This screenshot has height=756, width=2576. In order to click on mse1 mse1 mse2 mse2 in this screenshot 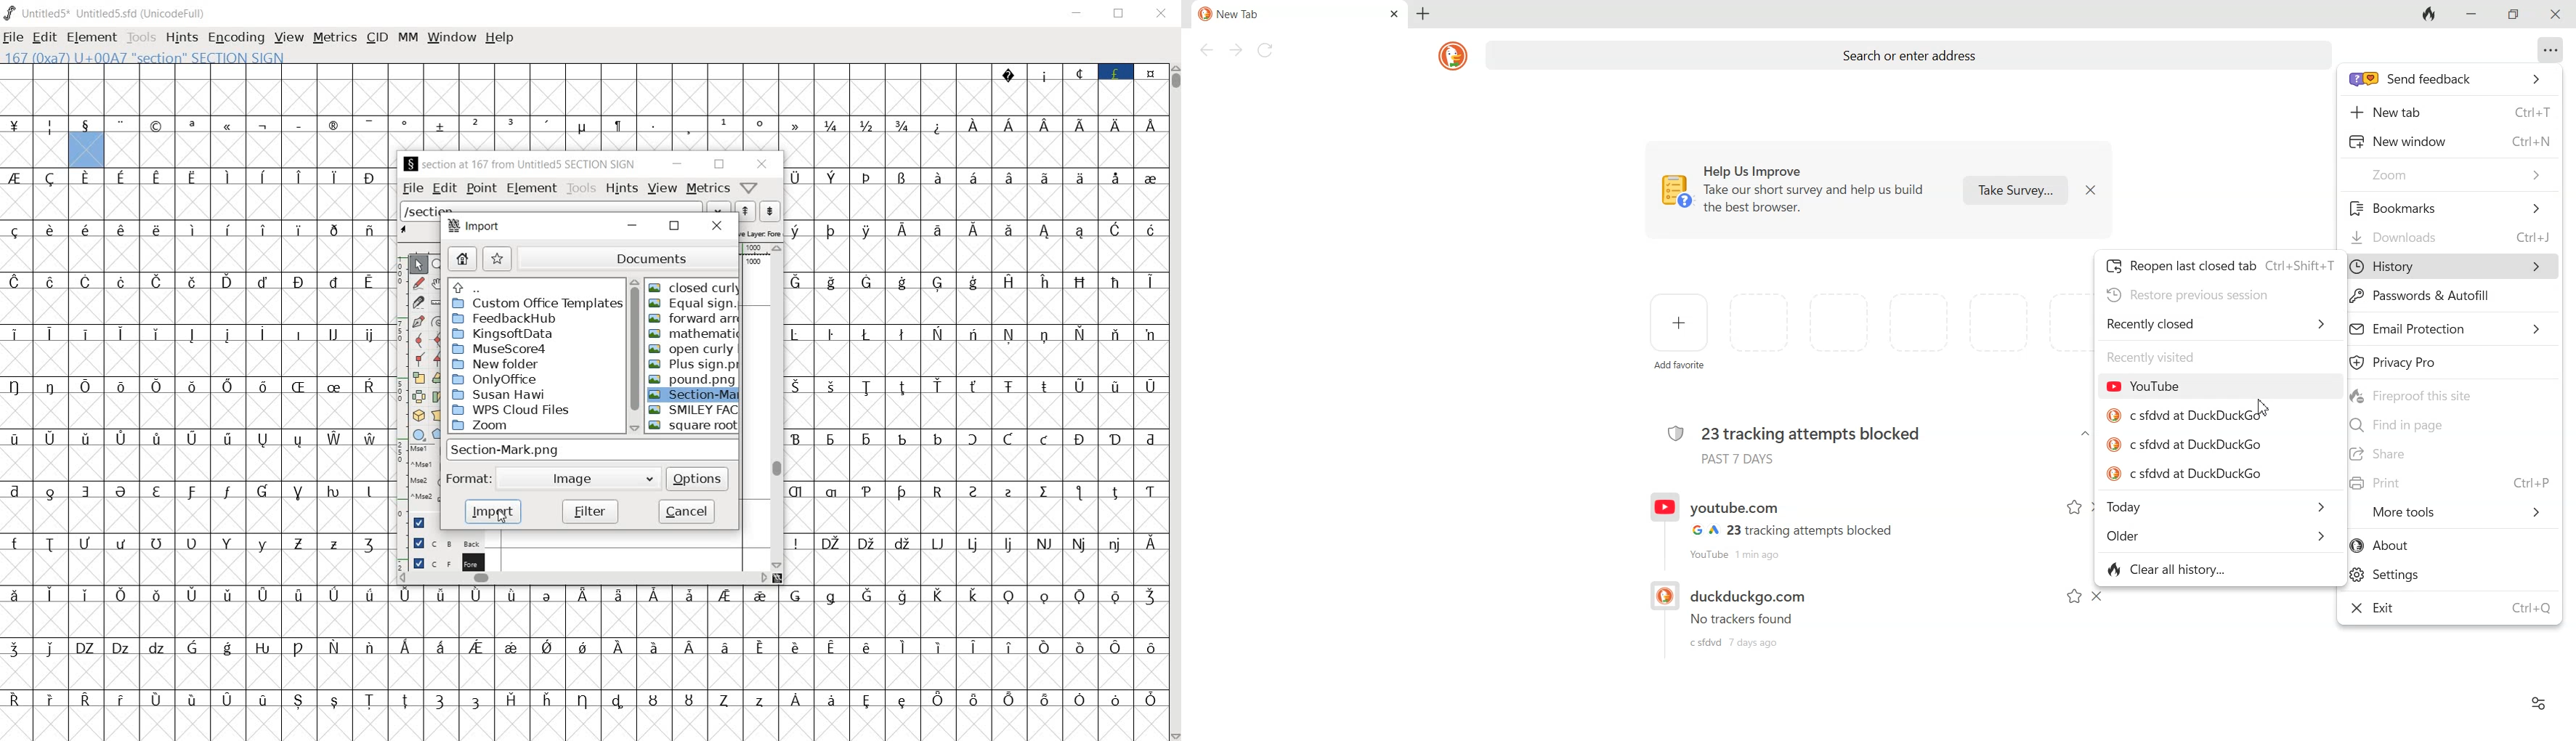, I will do `click(426, 477)`.